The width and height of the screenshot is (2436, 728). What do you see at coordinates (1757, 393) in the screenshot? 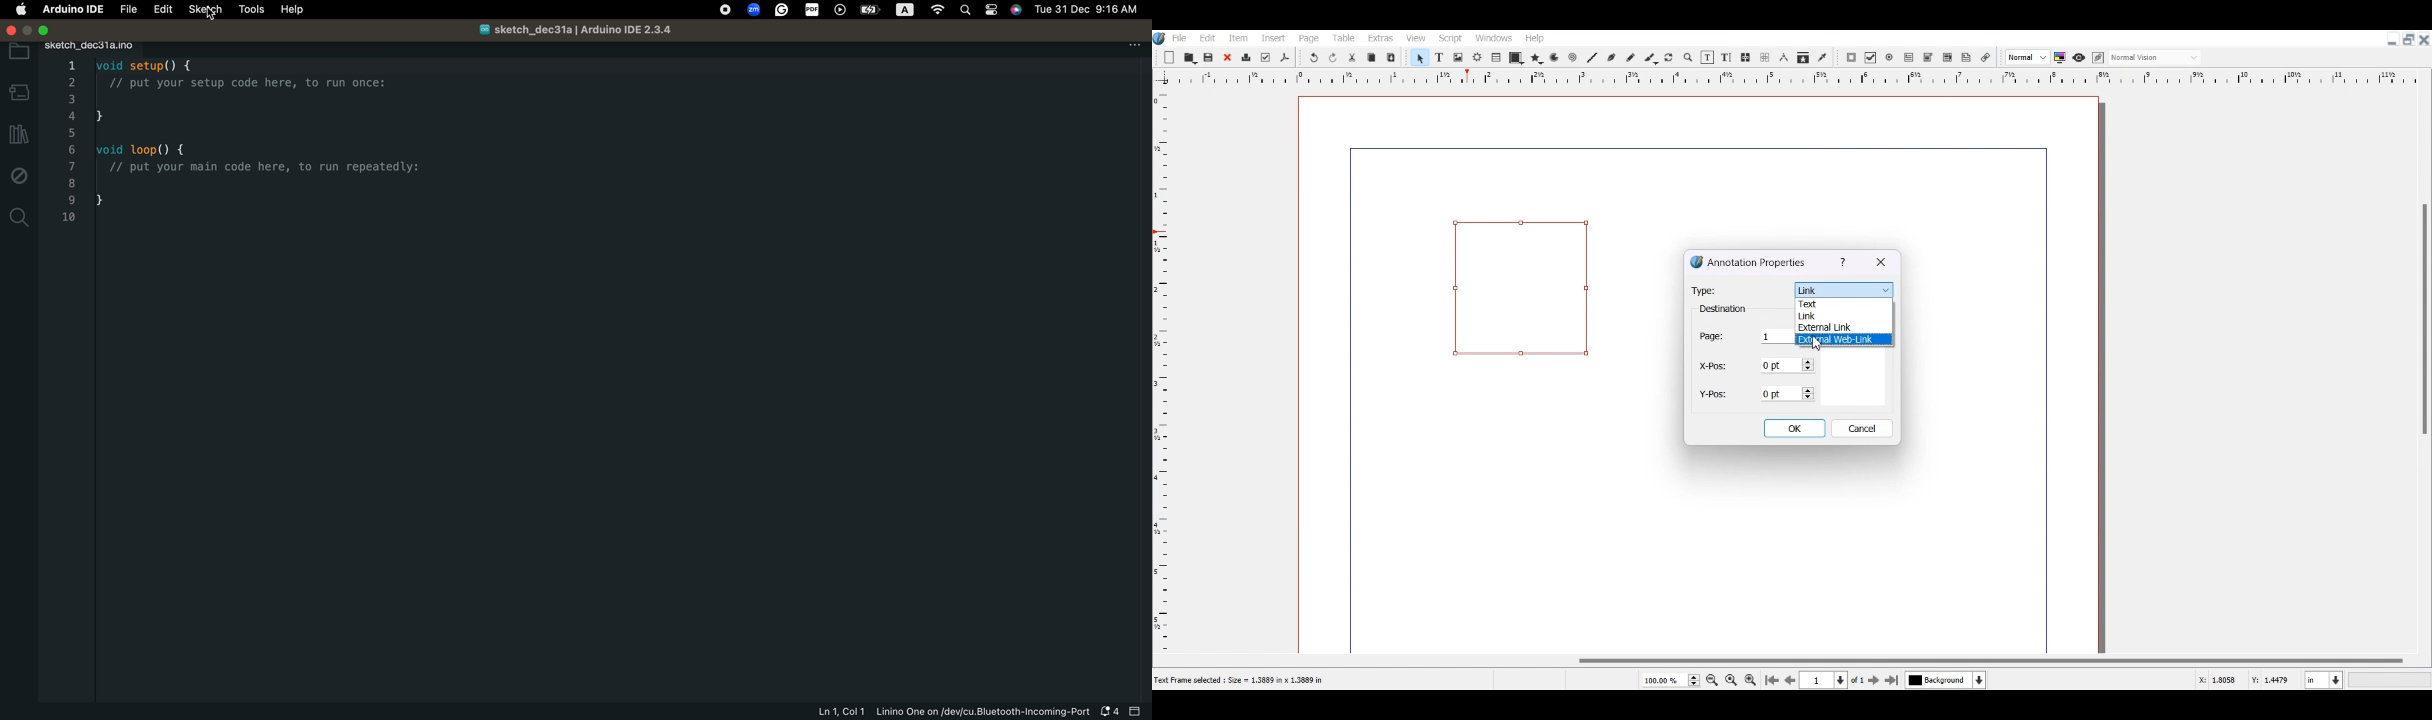
I see `Y Position Selector` at bounding box center [1757, 393].